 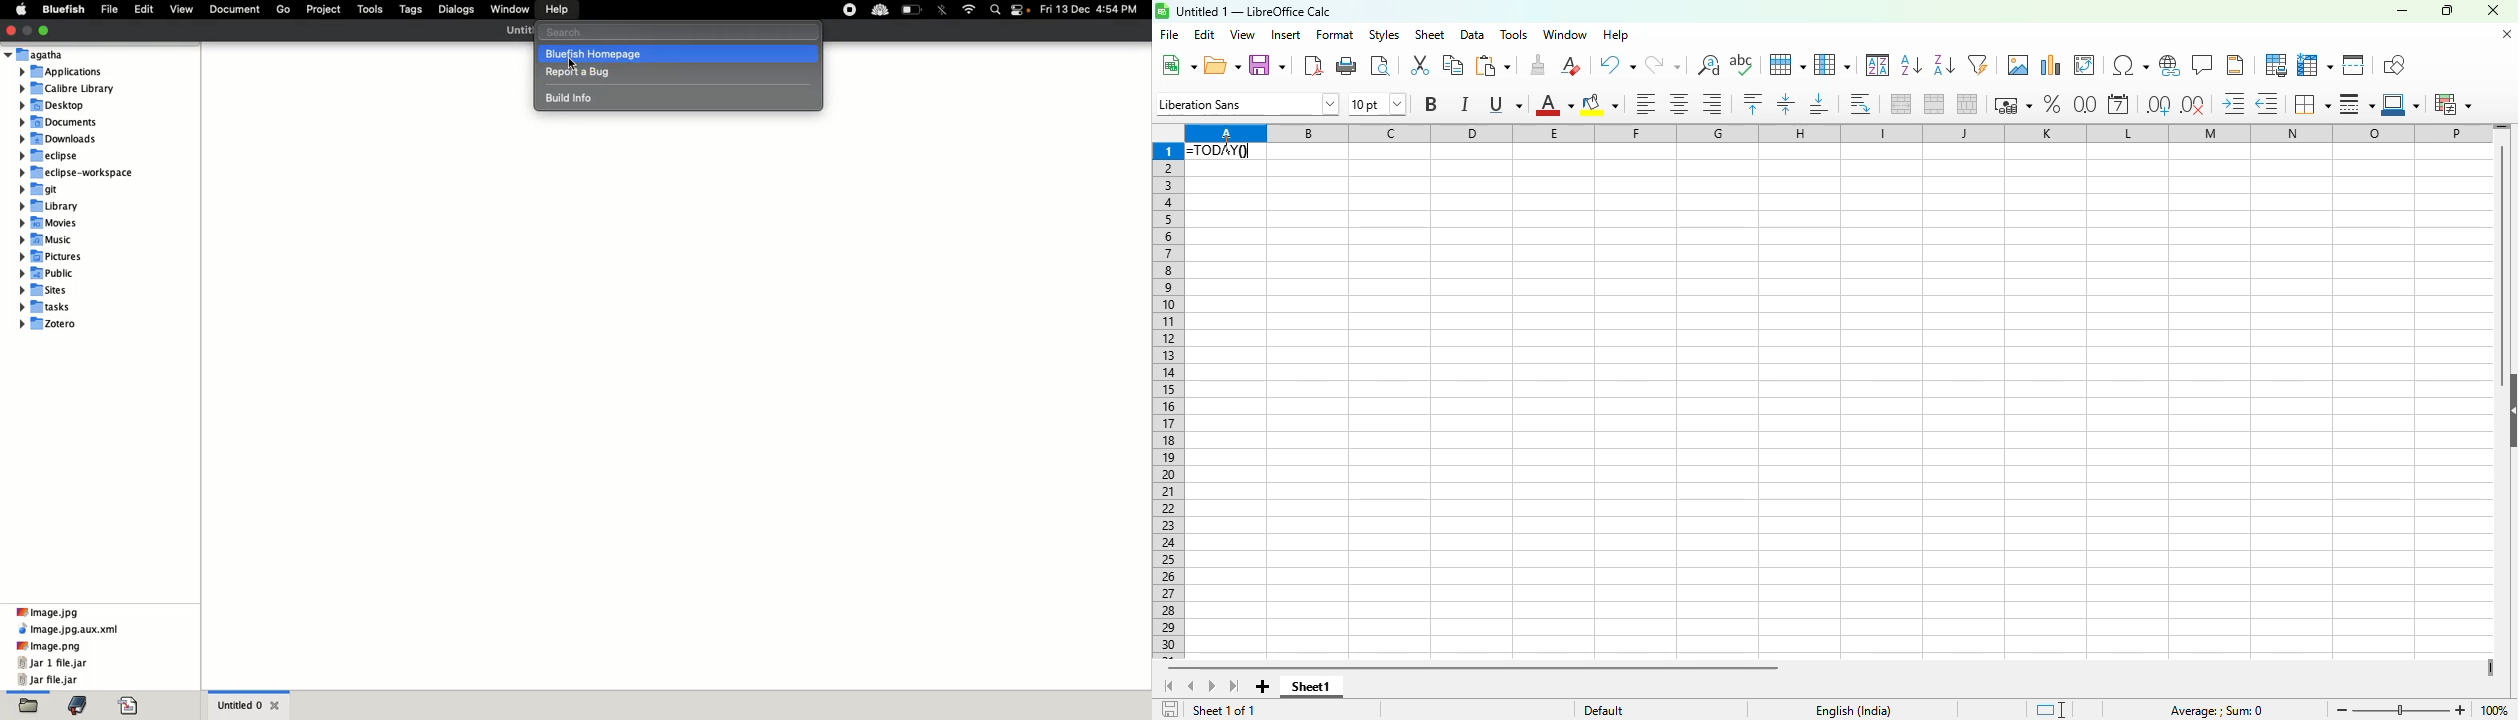 What do you see at coordinates (2492, 10) in the screenshot?
I see `close` at bounding box center [2492, 10].